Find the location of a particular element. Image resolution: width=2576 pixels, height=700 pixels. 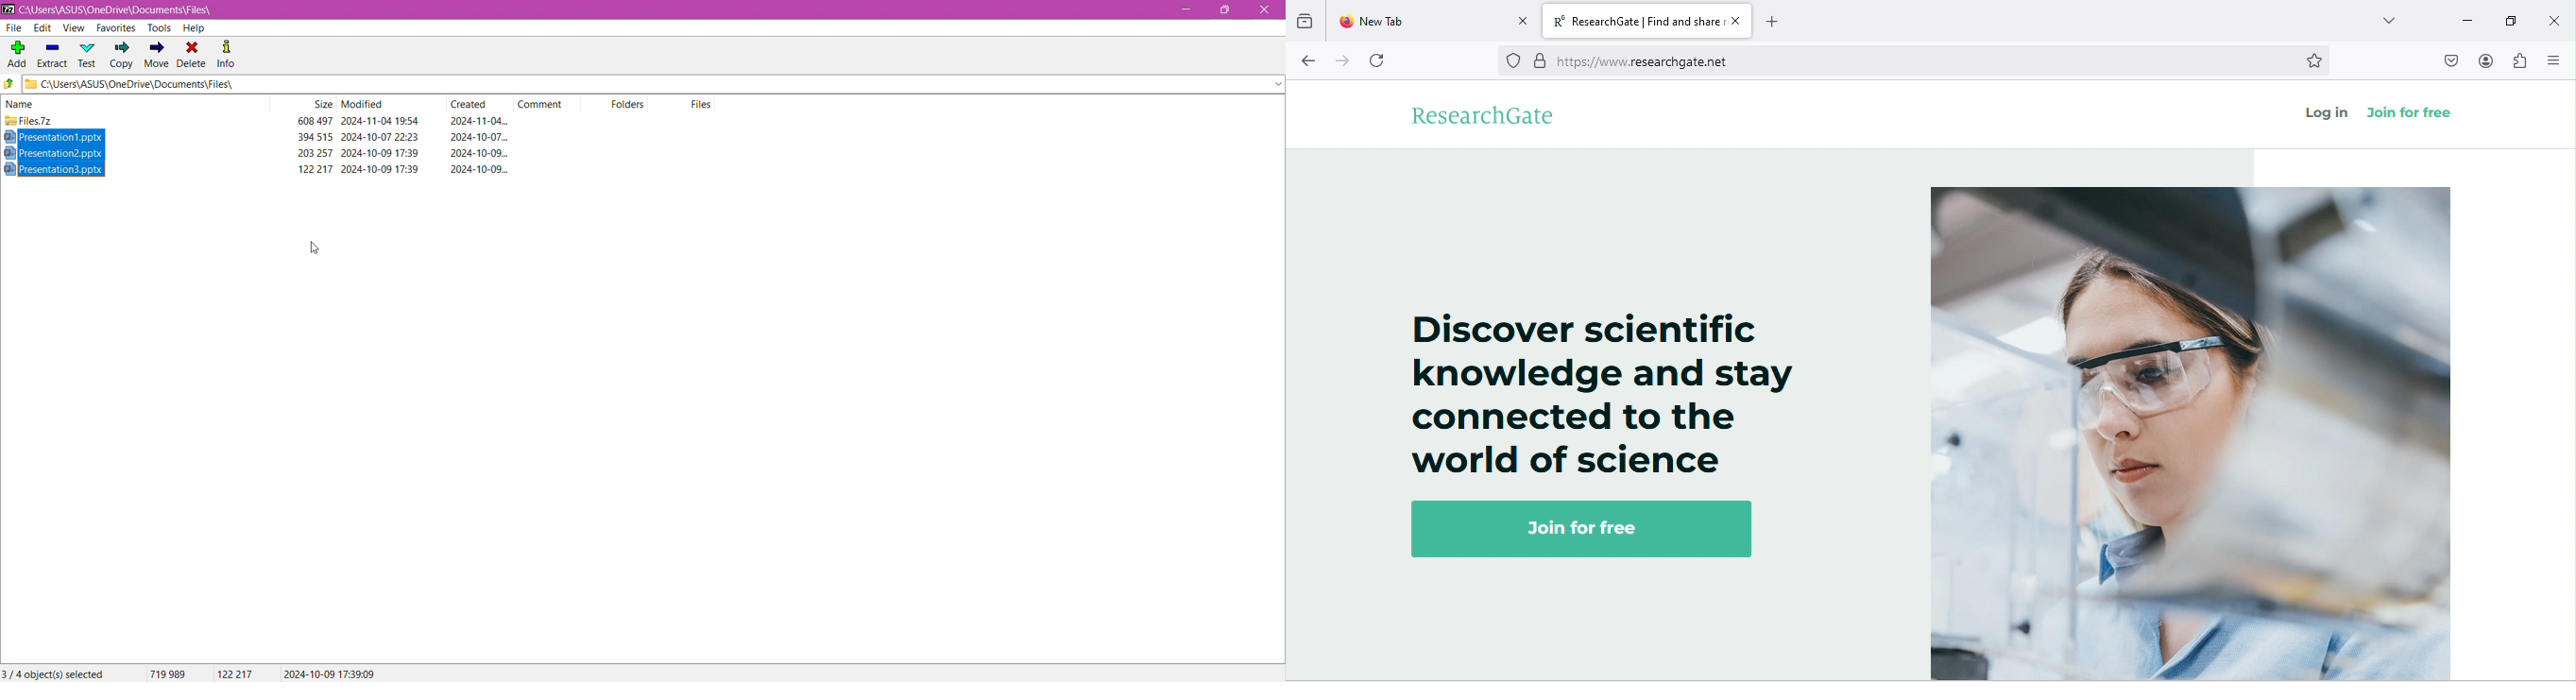

Files is located at coordinates (703, 104).